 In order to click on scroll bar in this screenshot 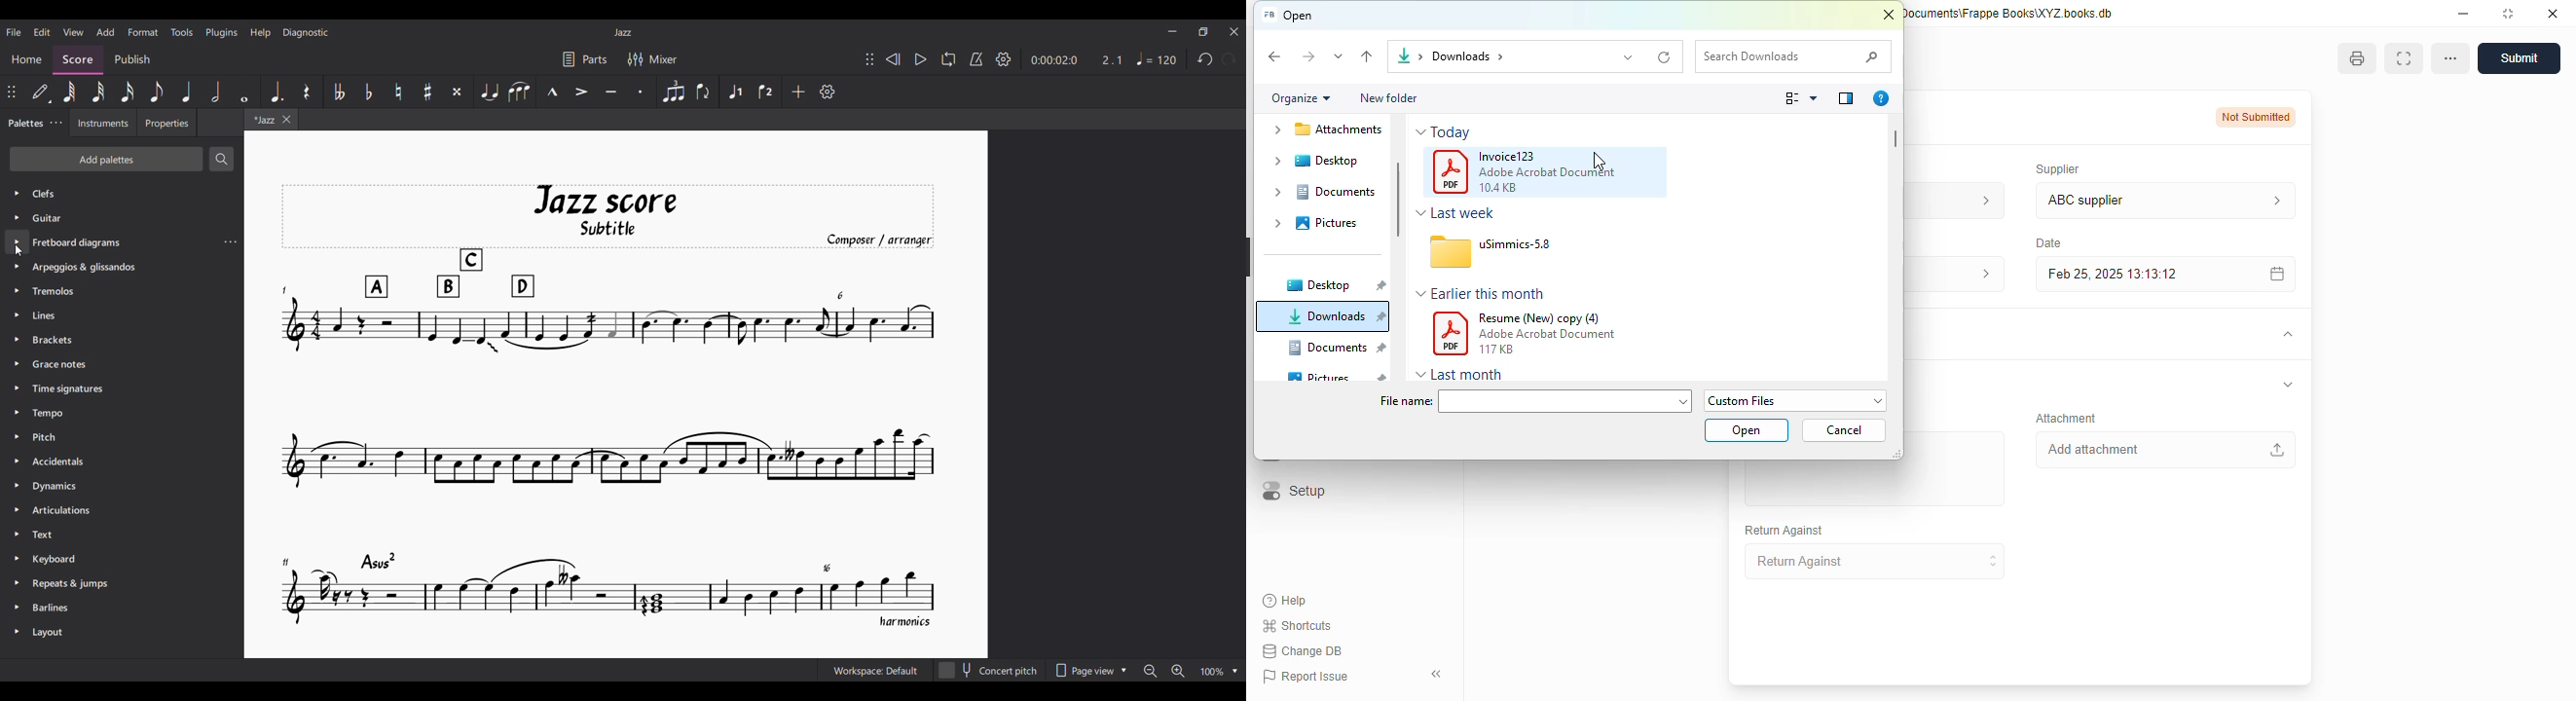, I will do `click(1895, 138)`.